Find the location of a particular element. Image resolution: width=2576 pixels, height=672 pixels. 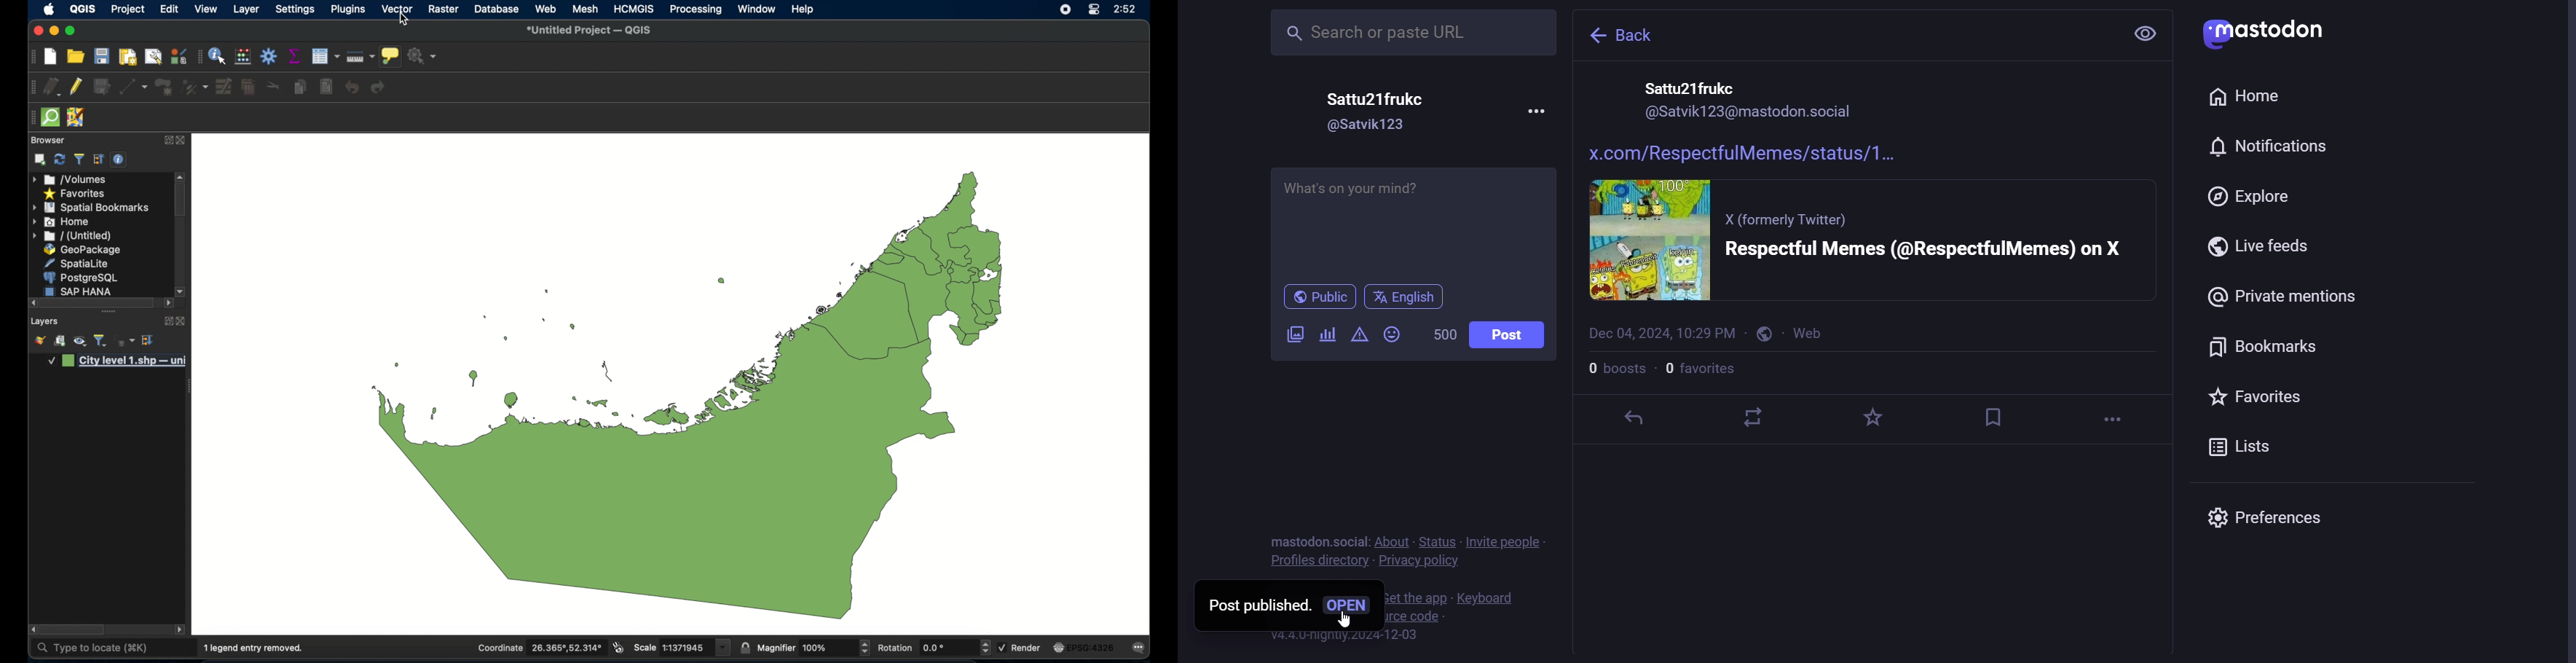

live feeds is located at coordinates (2253, 246).